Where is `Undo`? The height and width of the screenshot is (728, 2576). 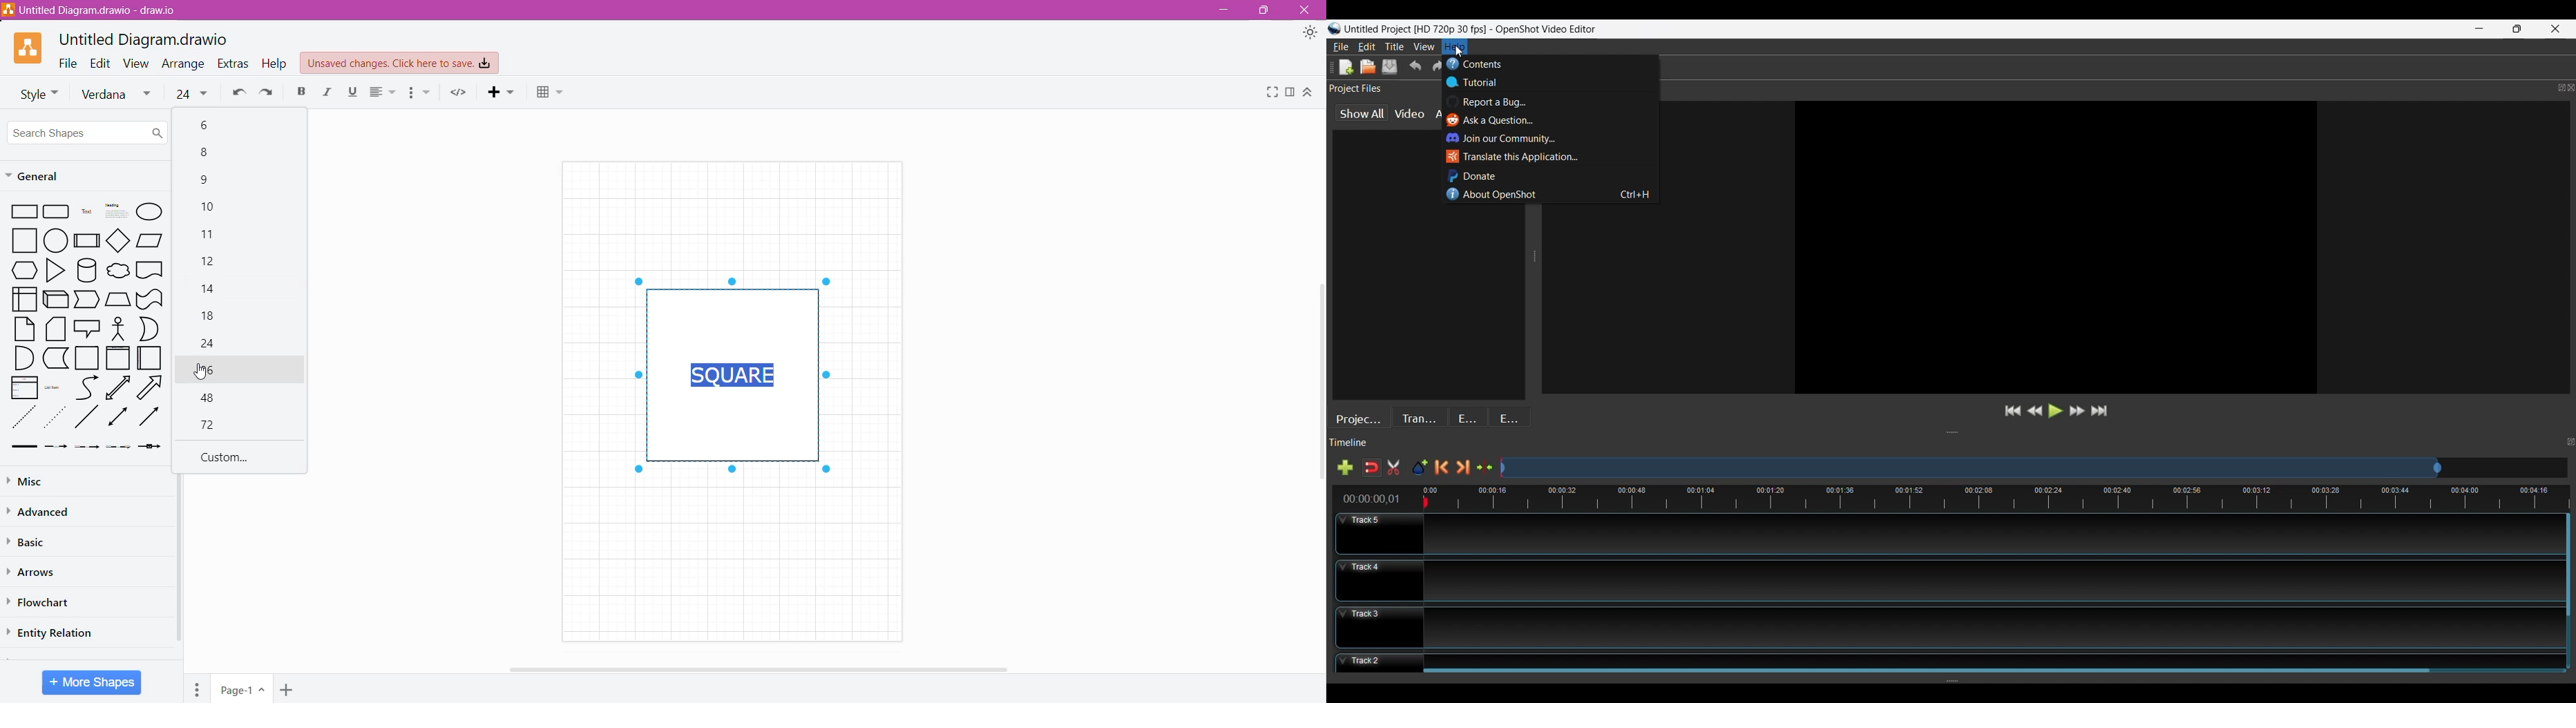 Undo is located at coordinates (236, 95).